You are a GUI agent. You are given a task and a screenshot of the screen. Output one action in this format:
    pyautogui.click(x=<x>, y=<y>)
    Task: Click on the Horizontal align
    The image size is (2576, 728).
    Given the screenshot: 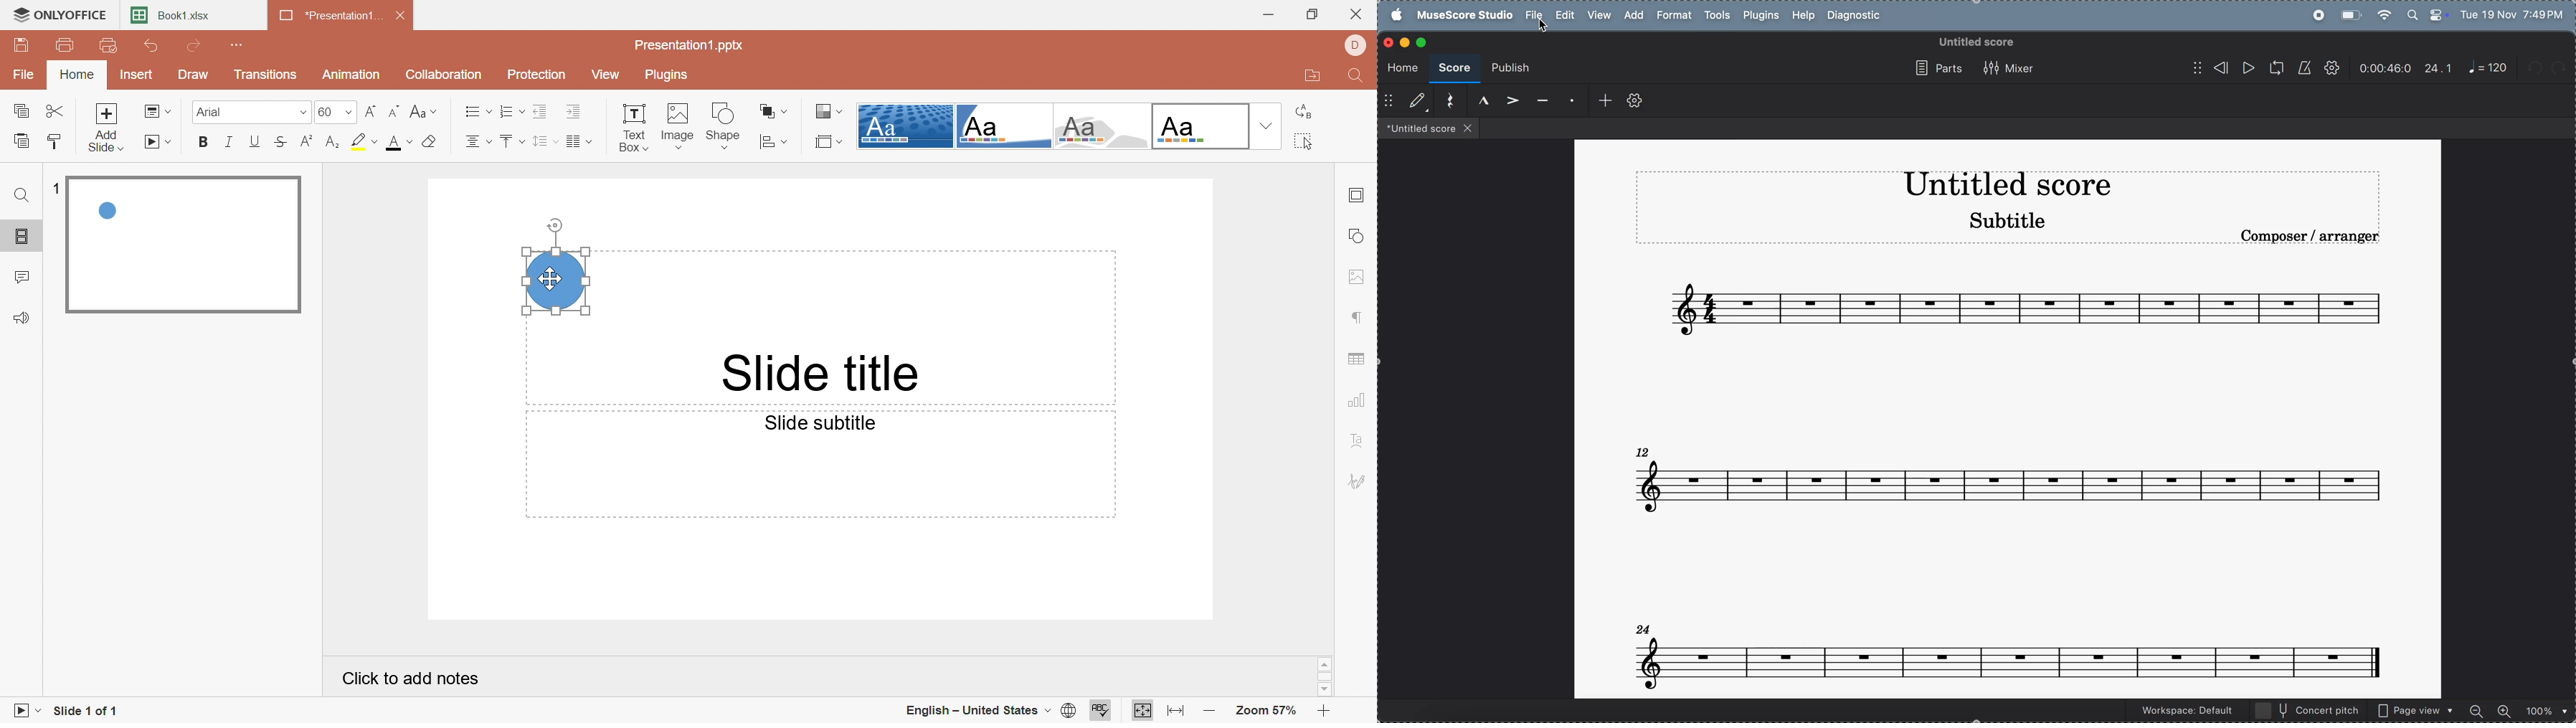 What is the action you would take?
    pyautogui.click(x=477, y=110)
    